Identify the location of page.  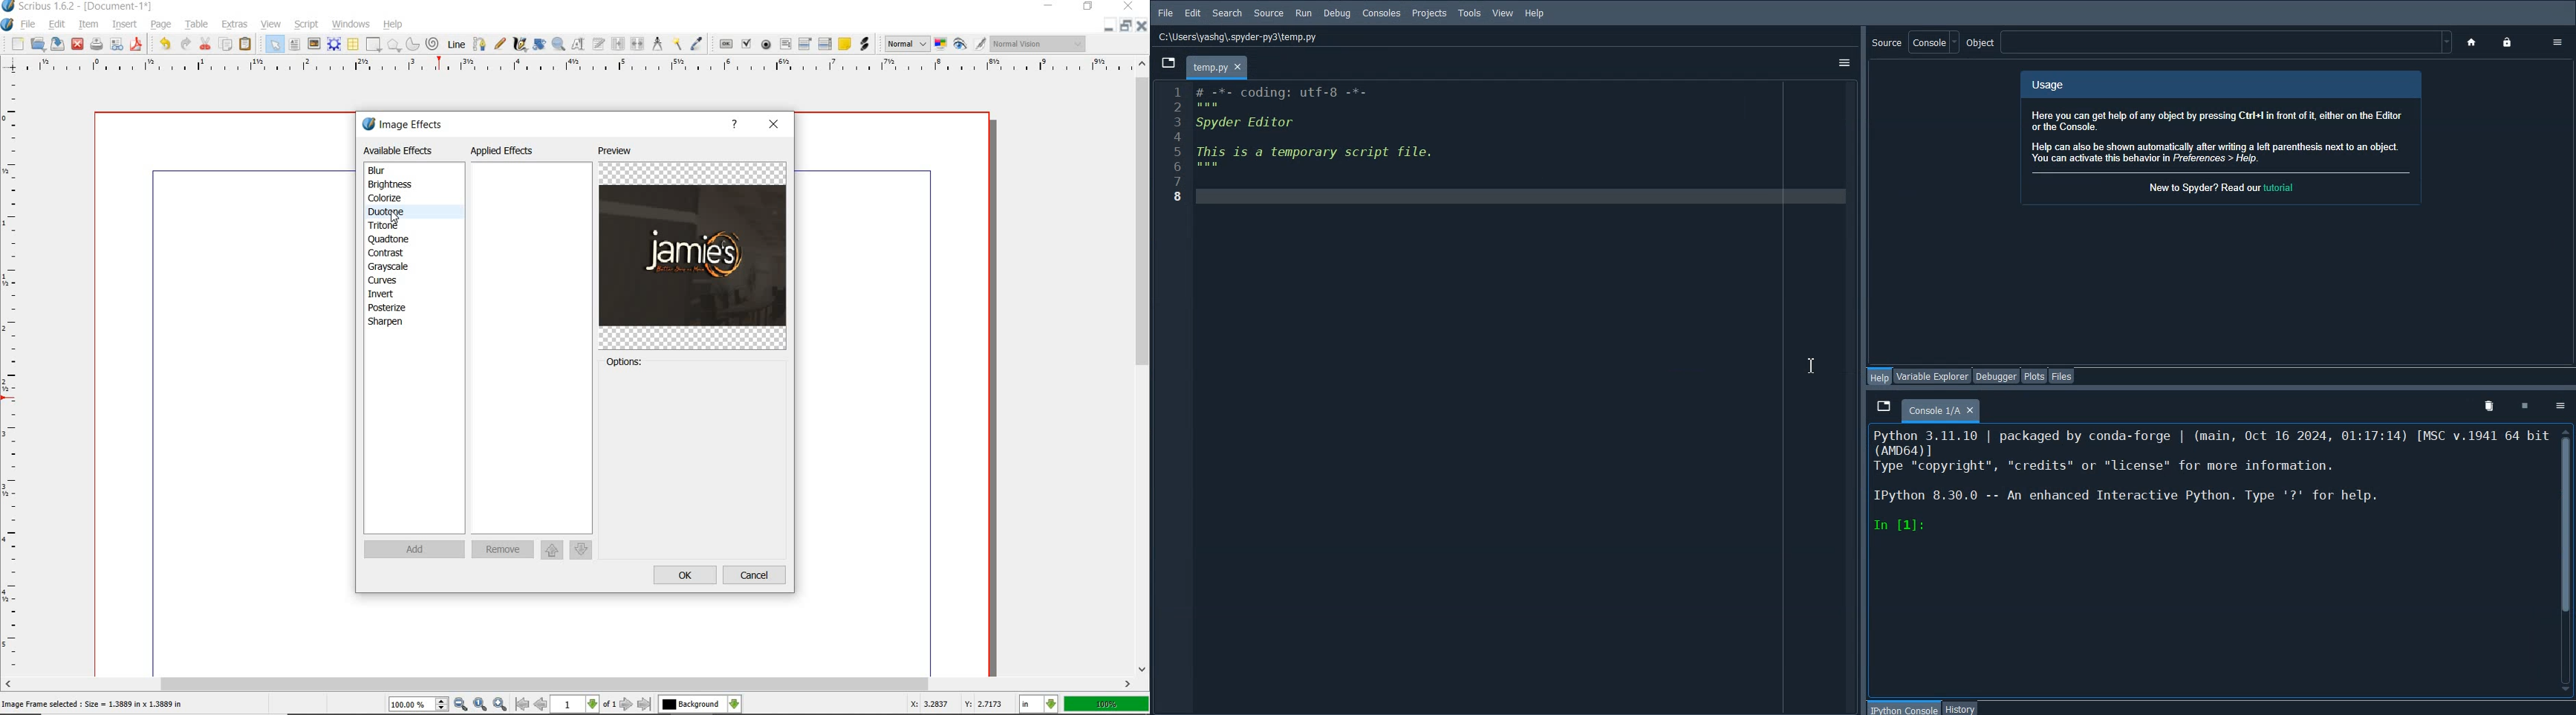
(160, 25).